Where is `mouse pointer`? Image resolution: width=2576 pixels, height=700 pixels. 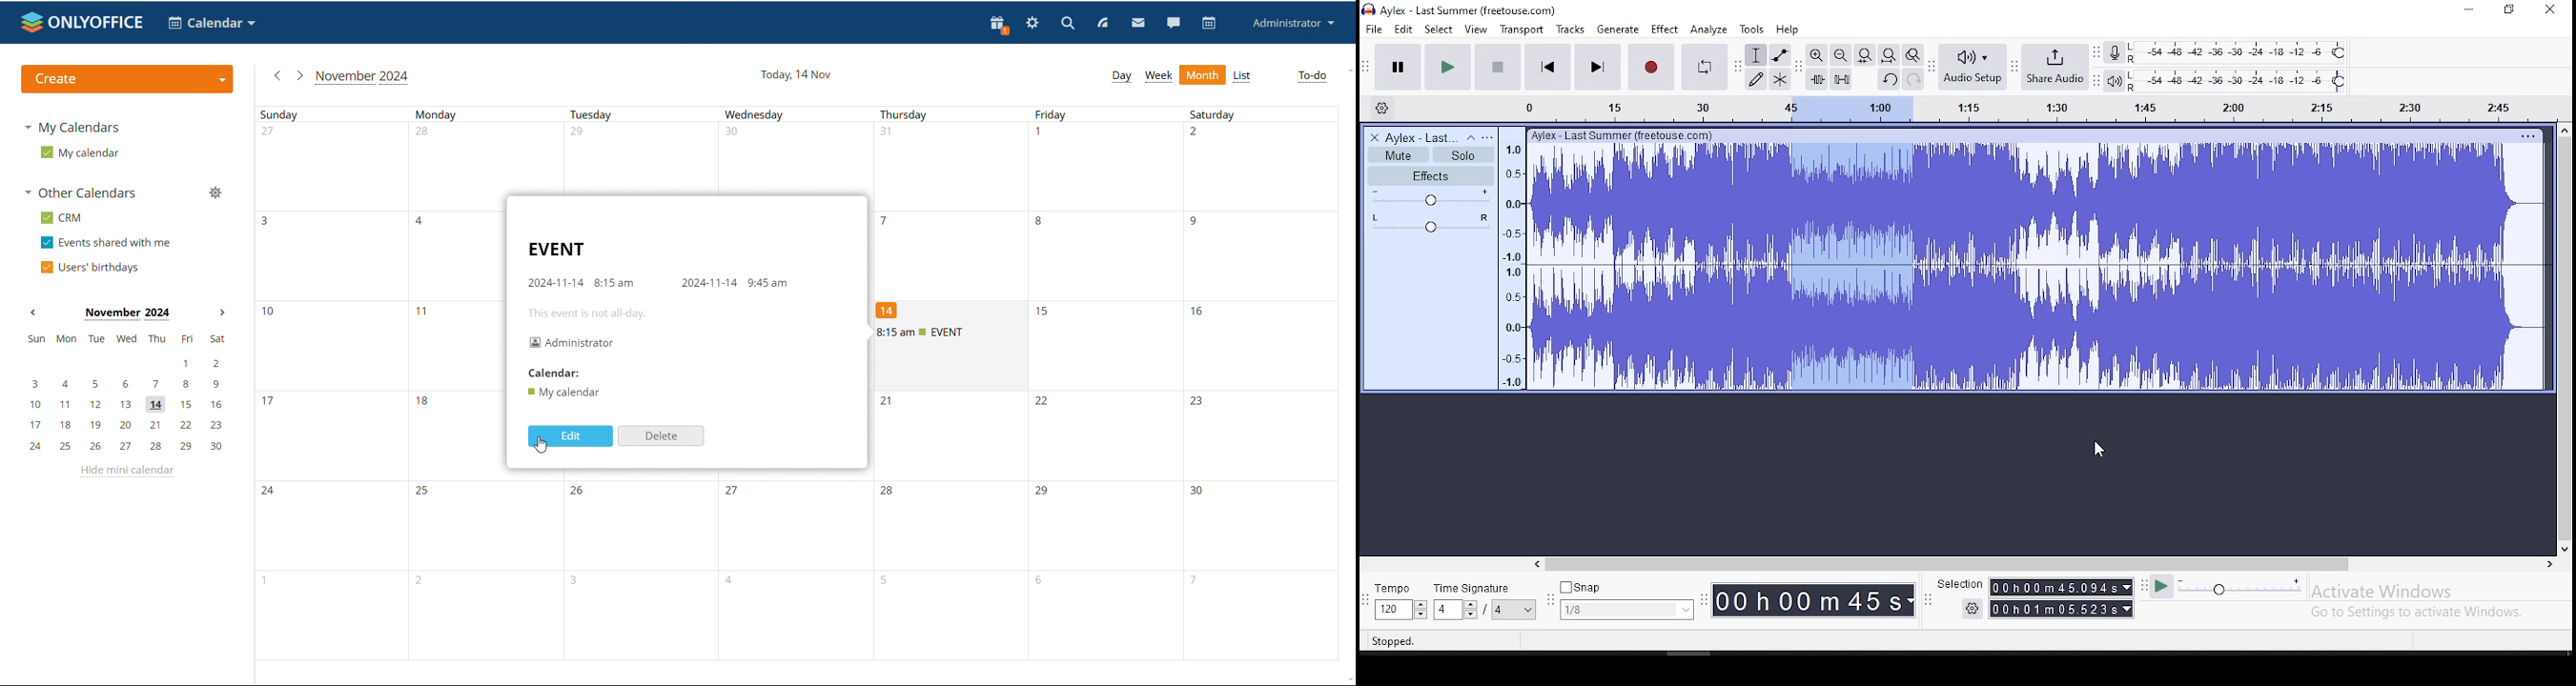
mouse pointer is located at coordinates (2096, 450).